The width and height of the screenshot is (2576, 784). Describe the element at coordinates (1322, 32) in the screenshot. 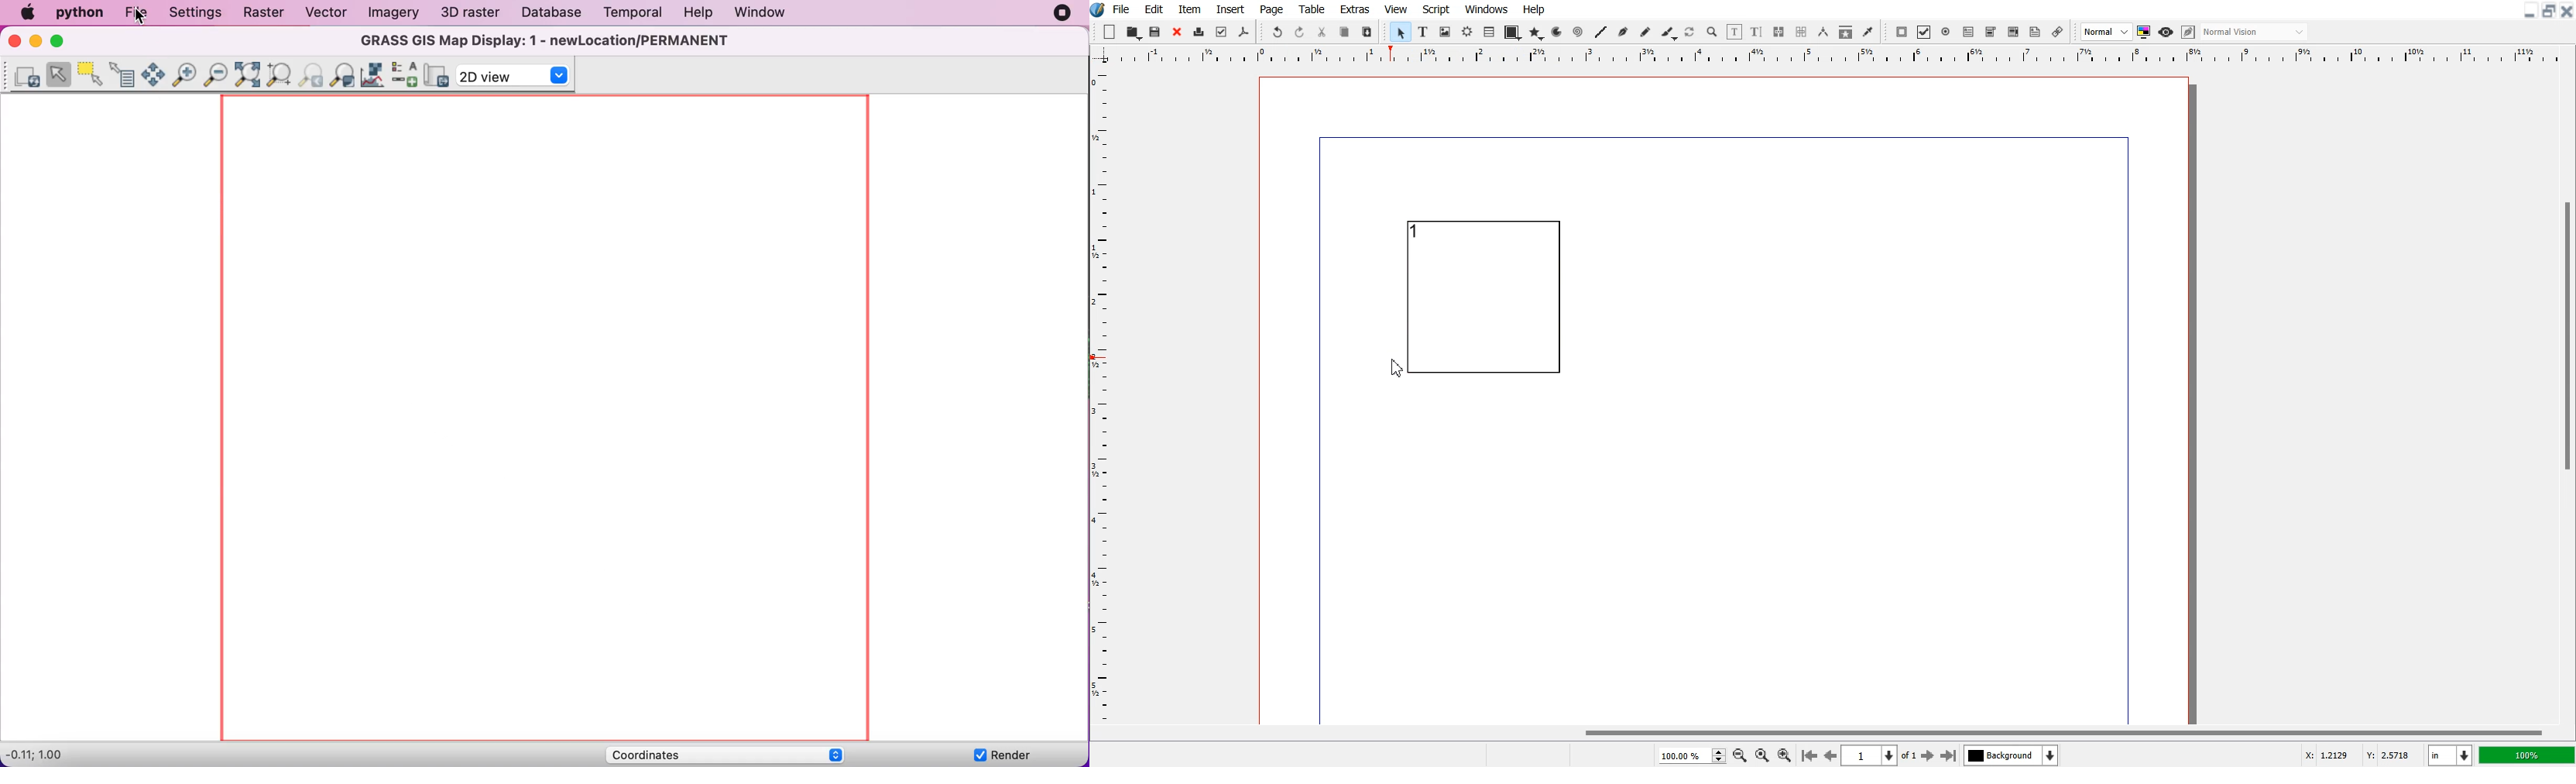

I see `Cut` at that location.